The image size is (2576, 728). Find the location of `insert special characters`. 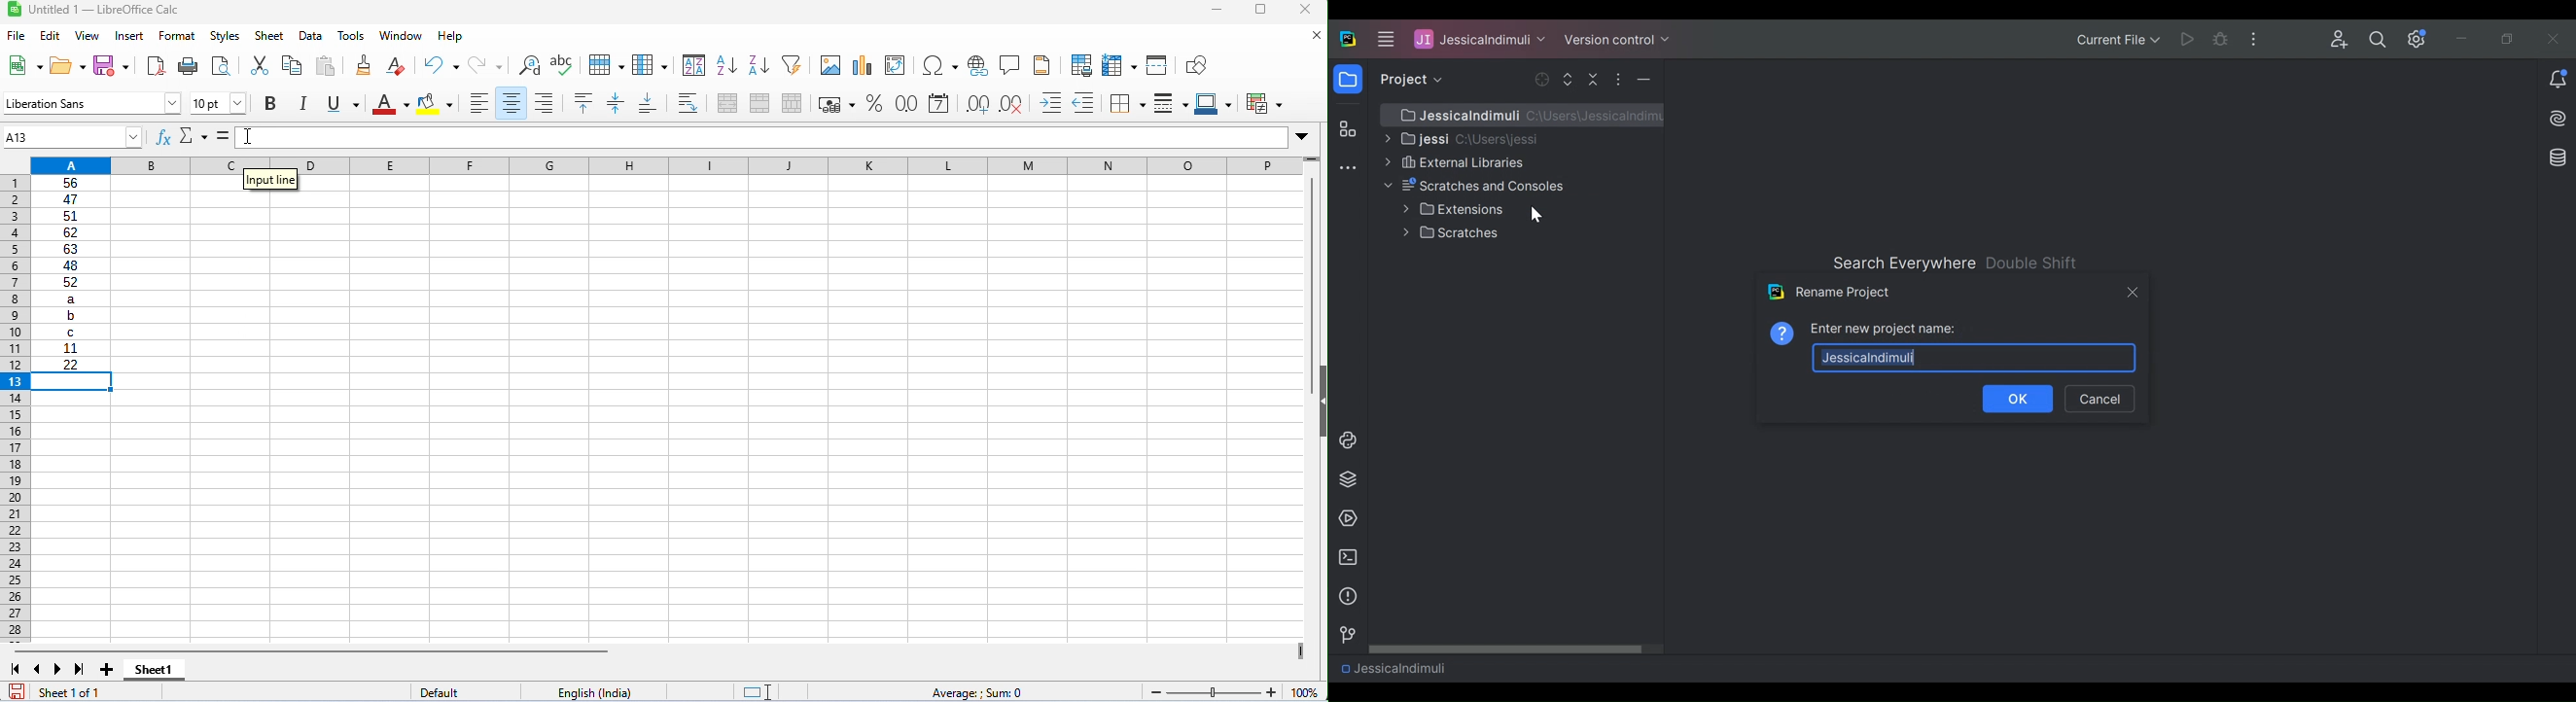

insert special characters is located at coordinates (940, 66).